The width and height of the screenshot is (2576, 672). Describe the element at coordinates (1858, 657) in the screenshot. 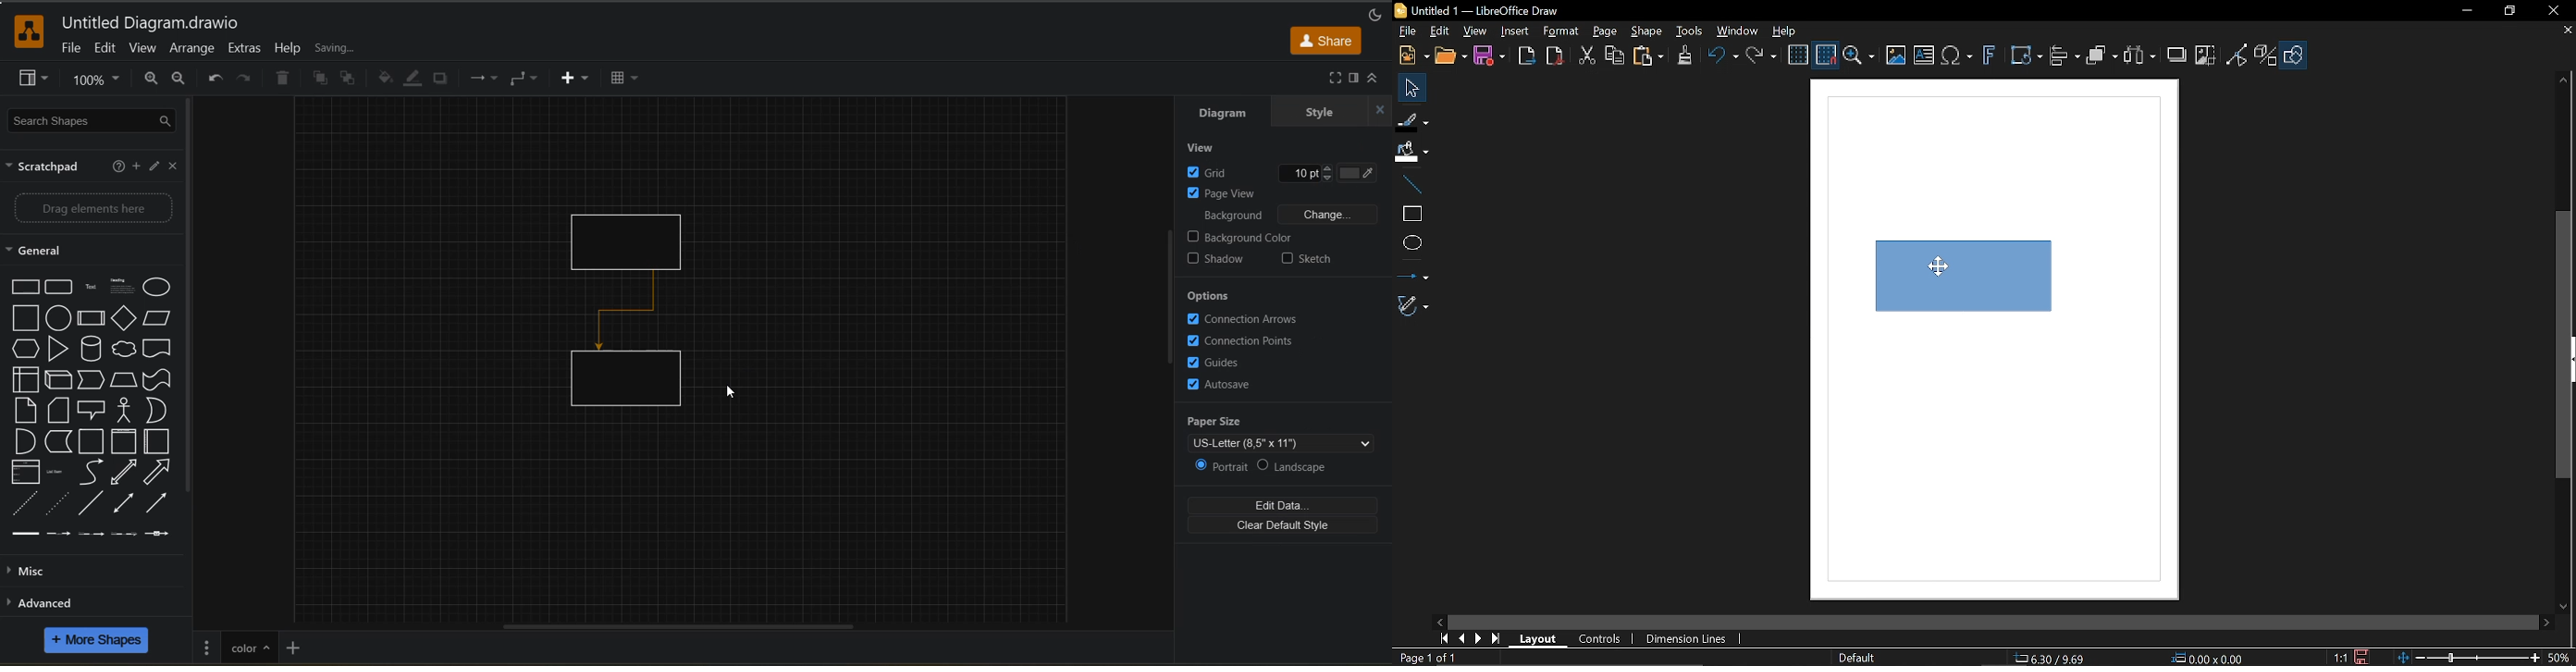

I see `slide master name` at that location.